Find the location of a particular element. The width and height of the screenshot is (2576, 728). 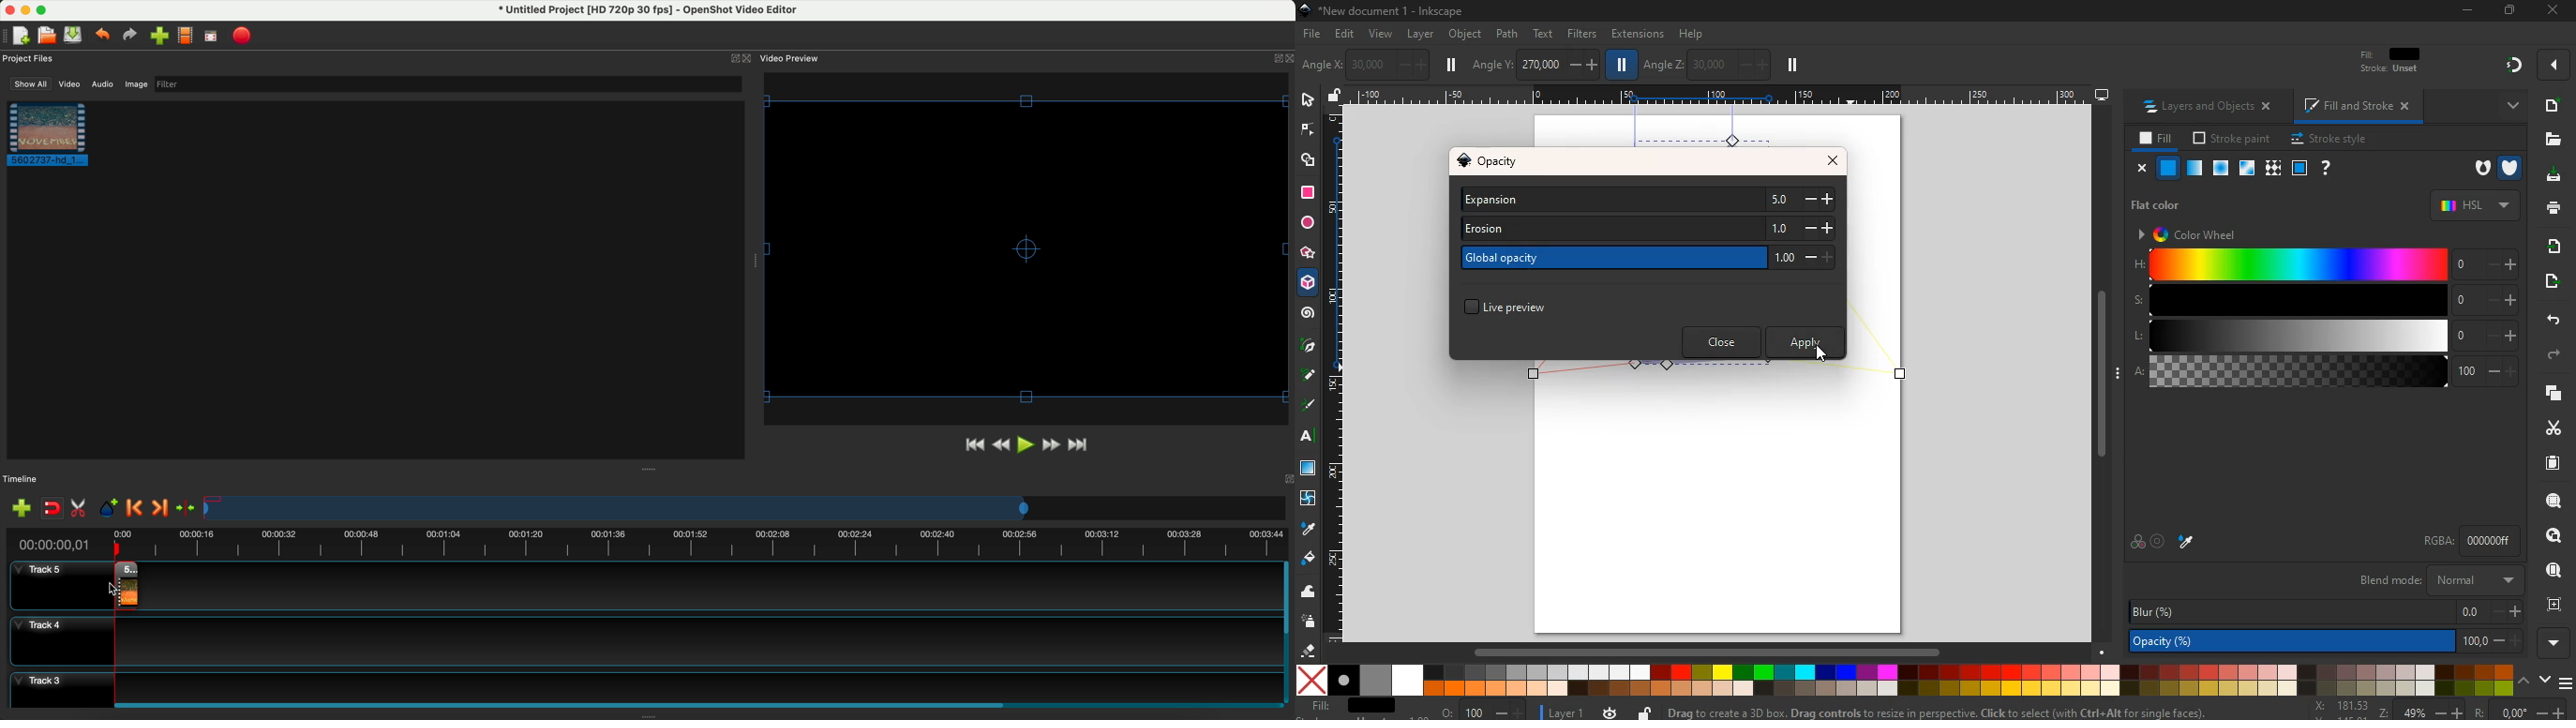

 is located at coordinates (115, 589).